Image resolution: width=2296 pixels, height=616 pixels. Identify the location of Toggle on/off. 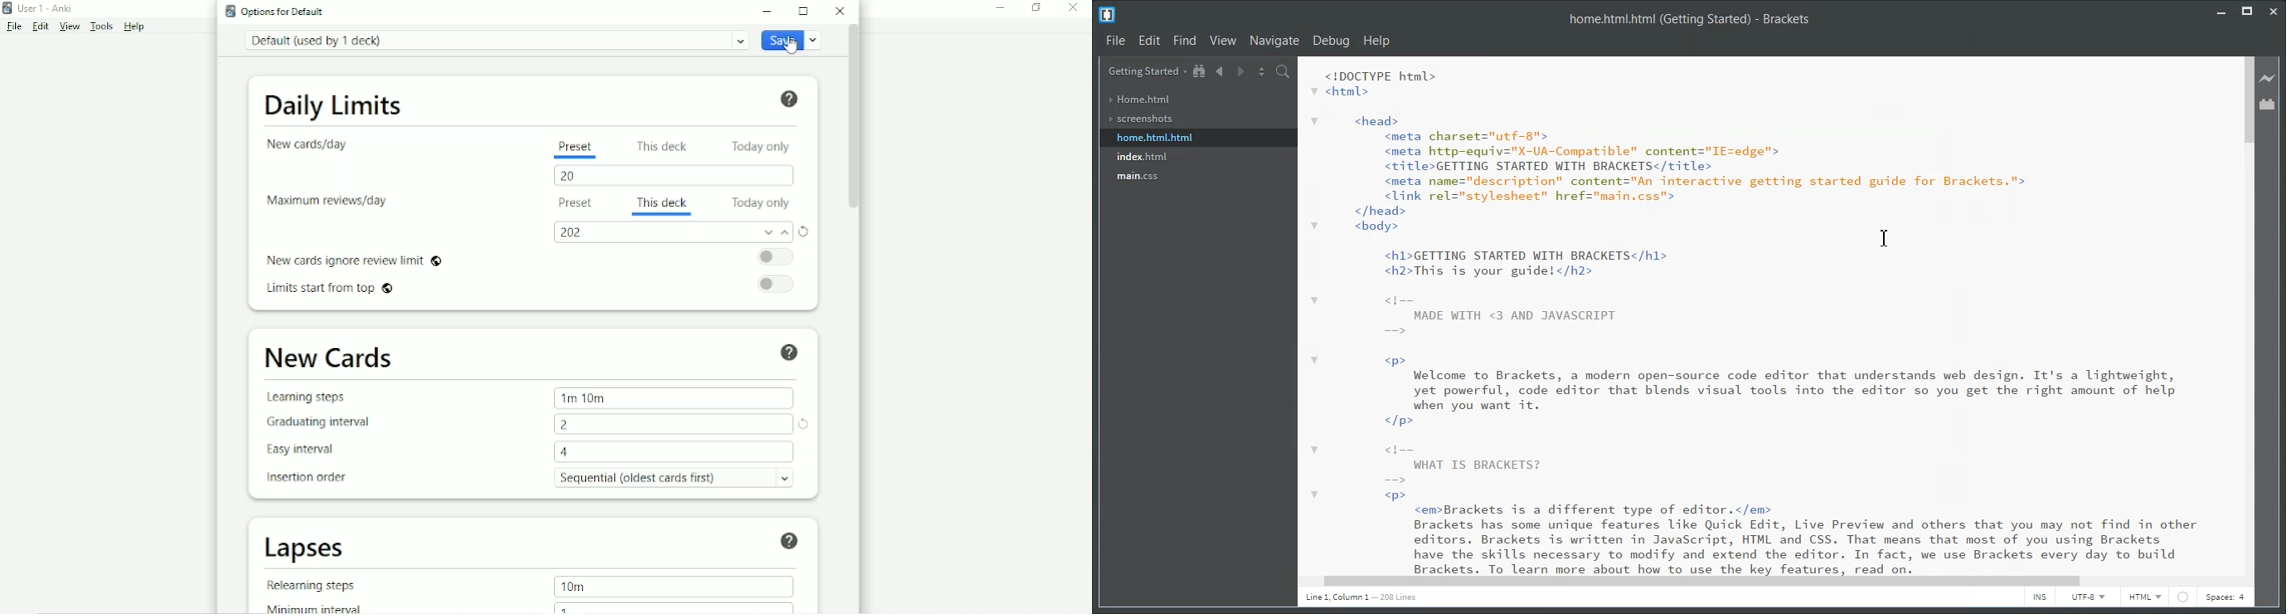
(781, 283).